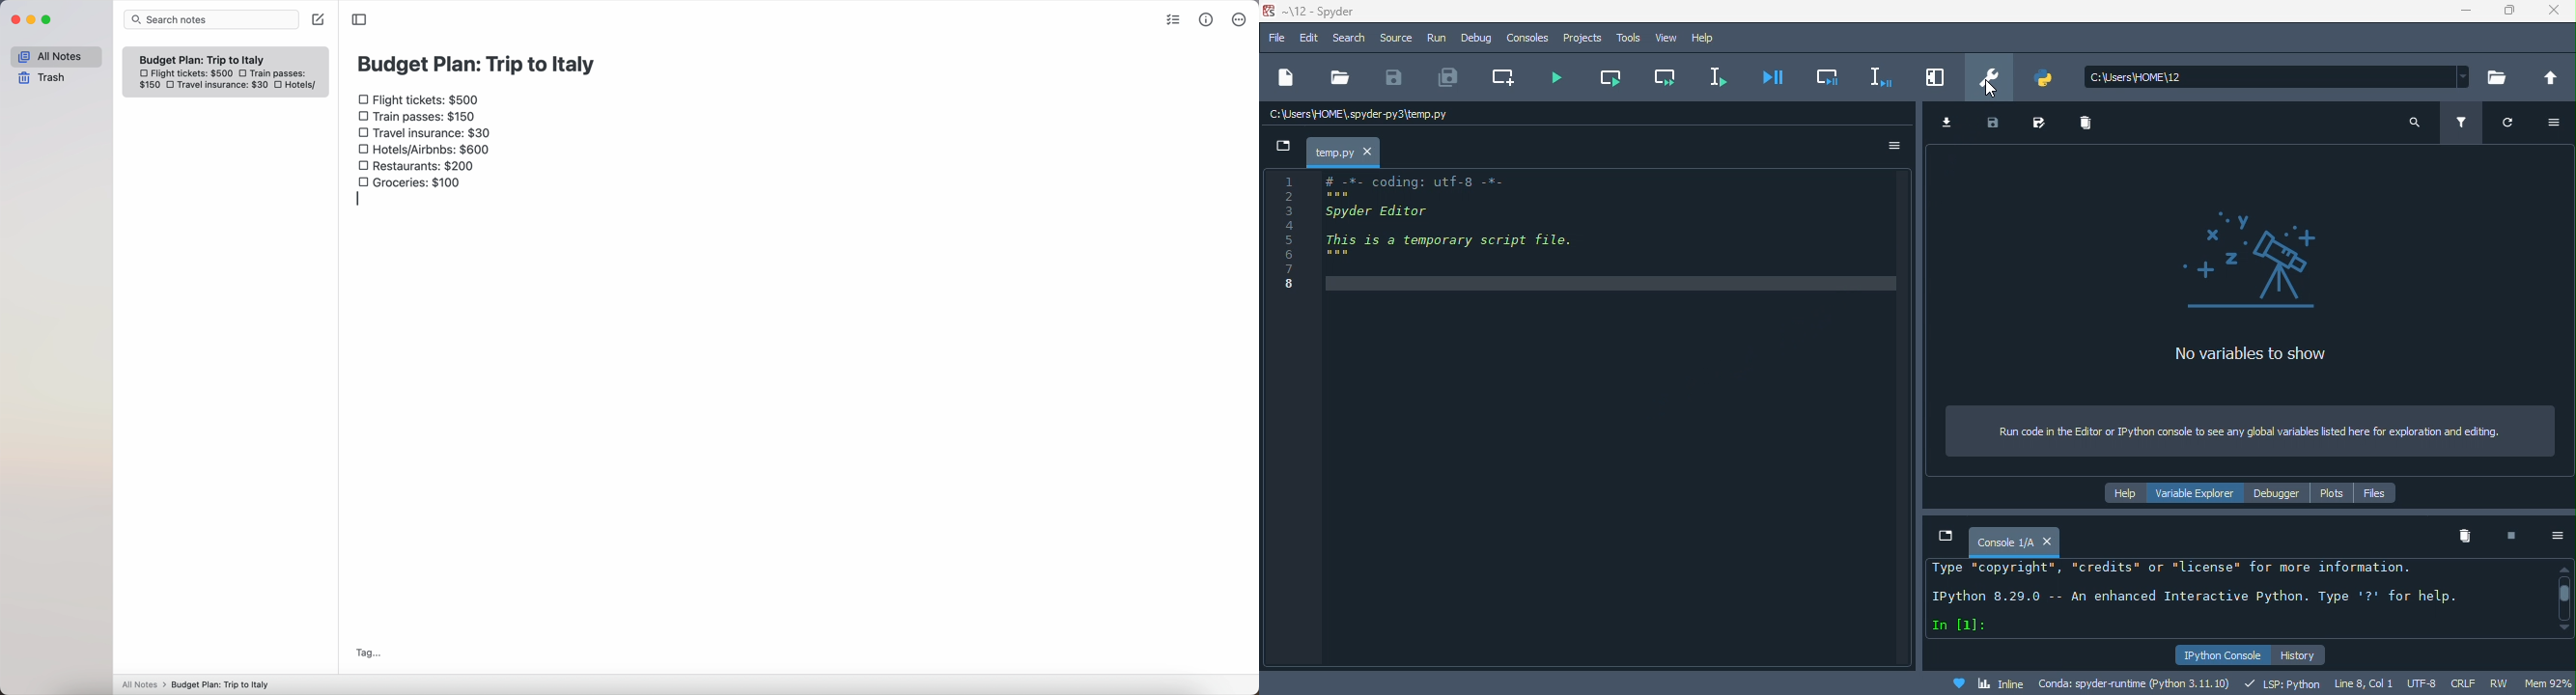 This screenshot has width=2576, height=700. I want to click on run code in the editor, so click(2254, 430).